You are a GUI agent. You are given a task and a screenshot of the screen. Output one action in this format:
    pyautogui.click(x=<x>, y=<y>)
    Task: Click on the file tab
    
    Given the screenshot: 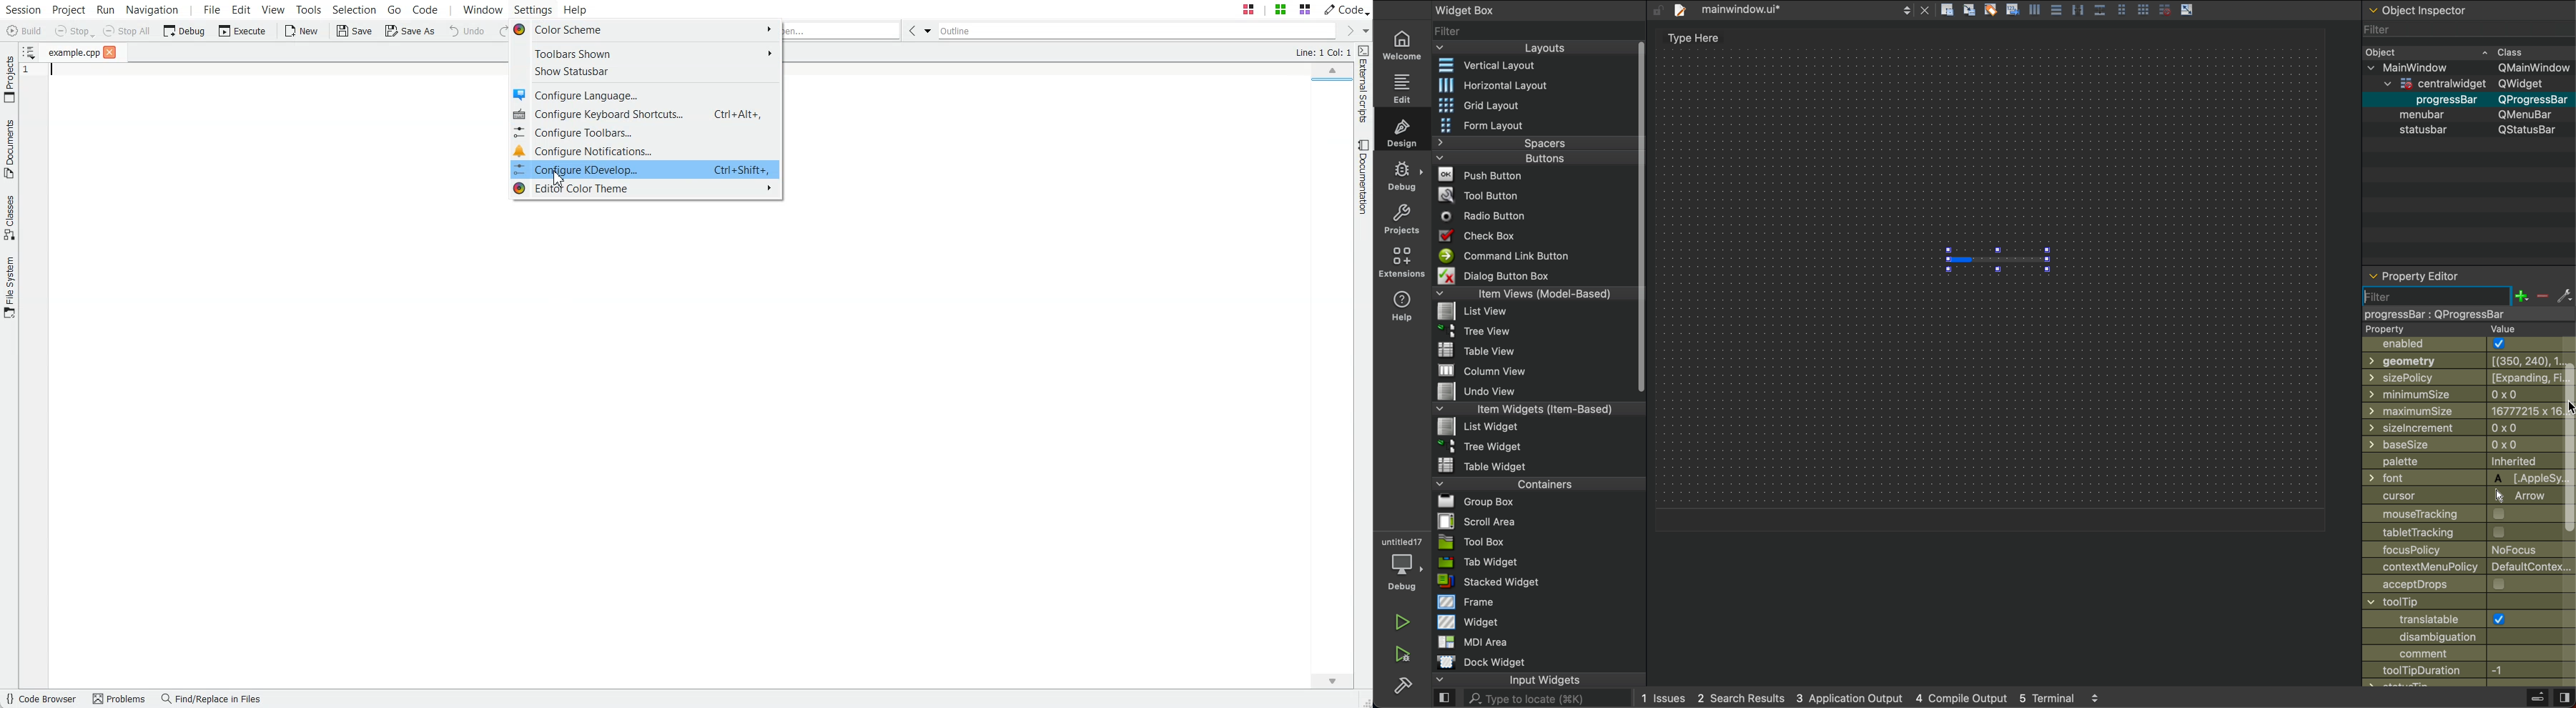 What is the action you would take?
    pyautogui.click(x=1801, y=11)
    